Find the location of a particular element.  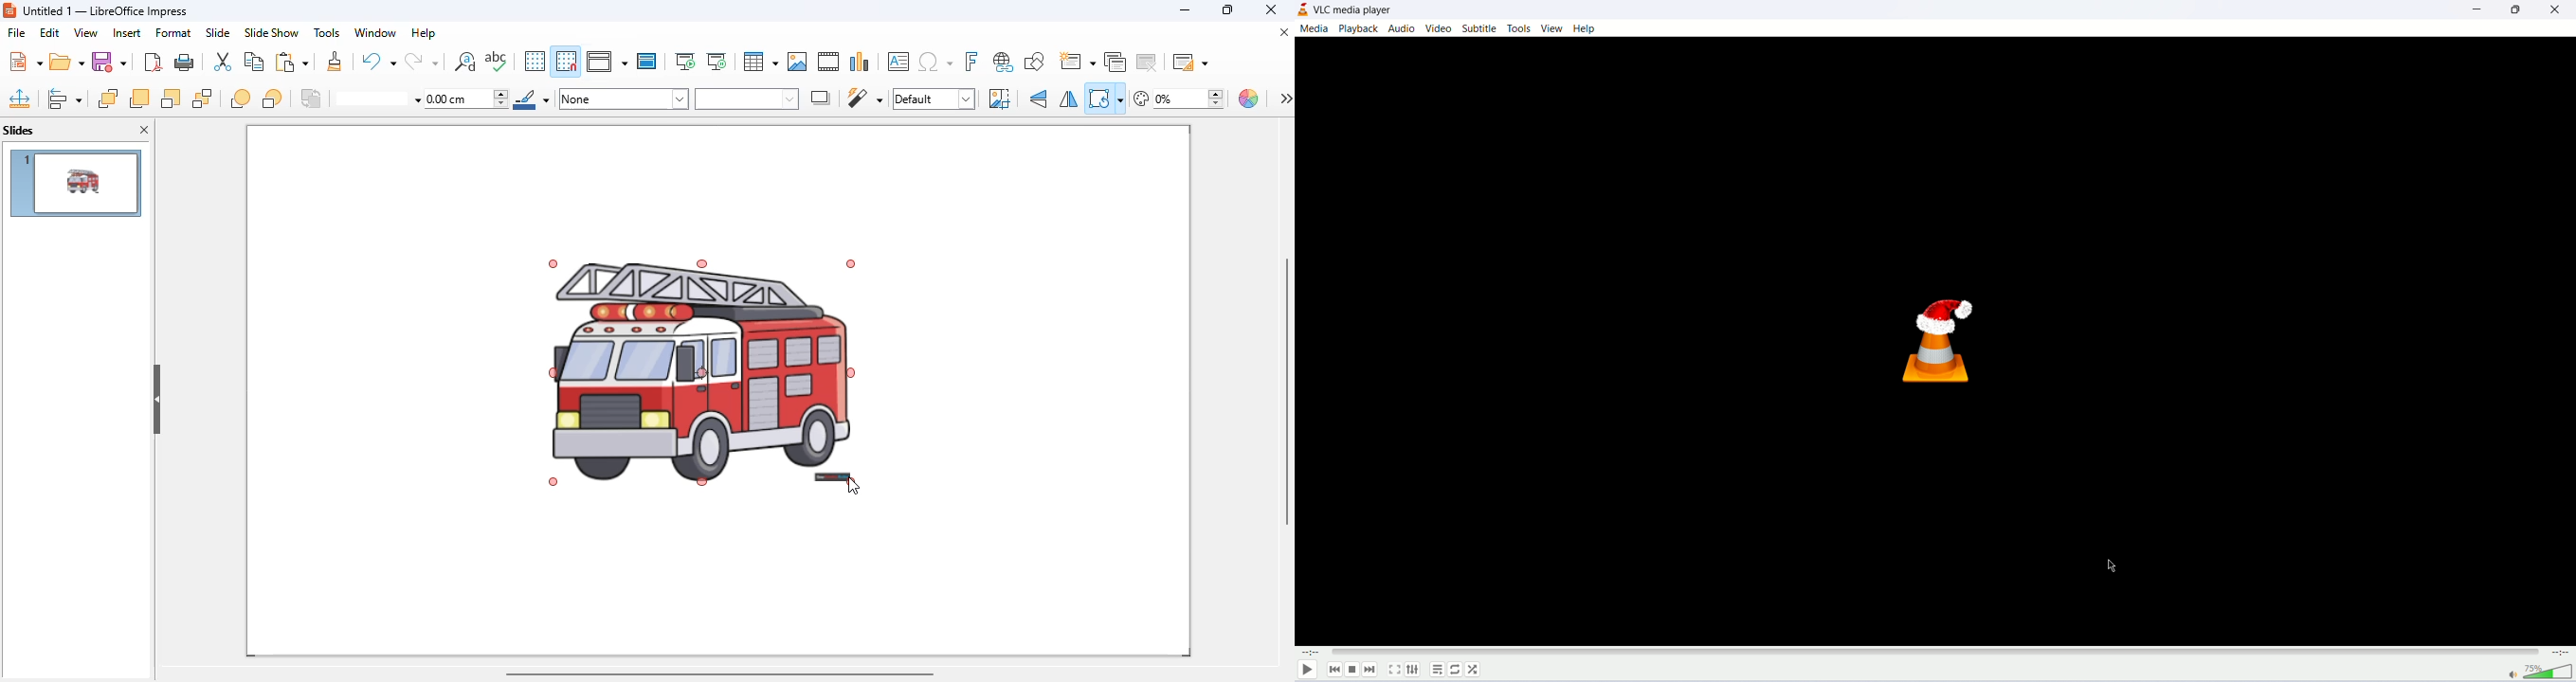

playback is located at coordinates (1361, 29).